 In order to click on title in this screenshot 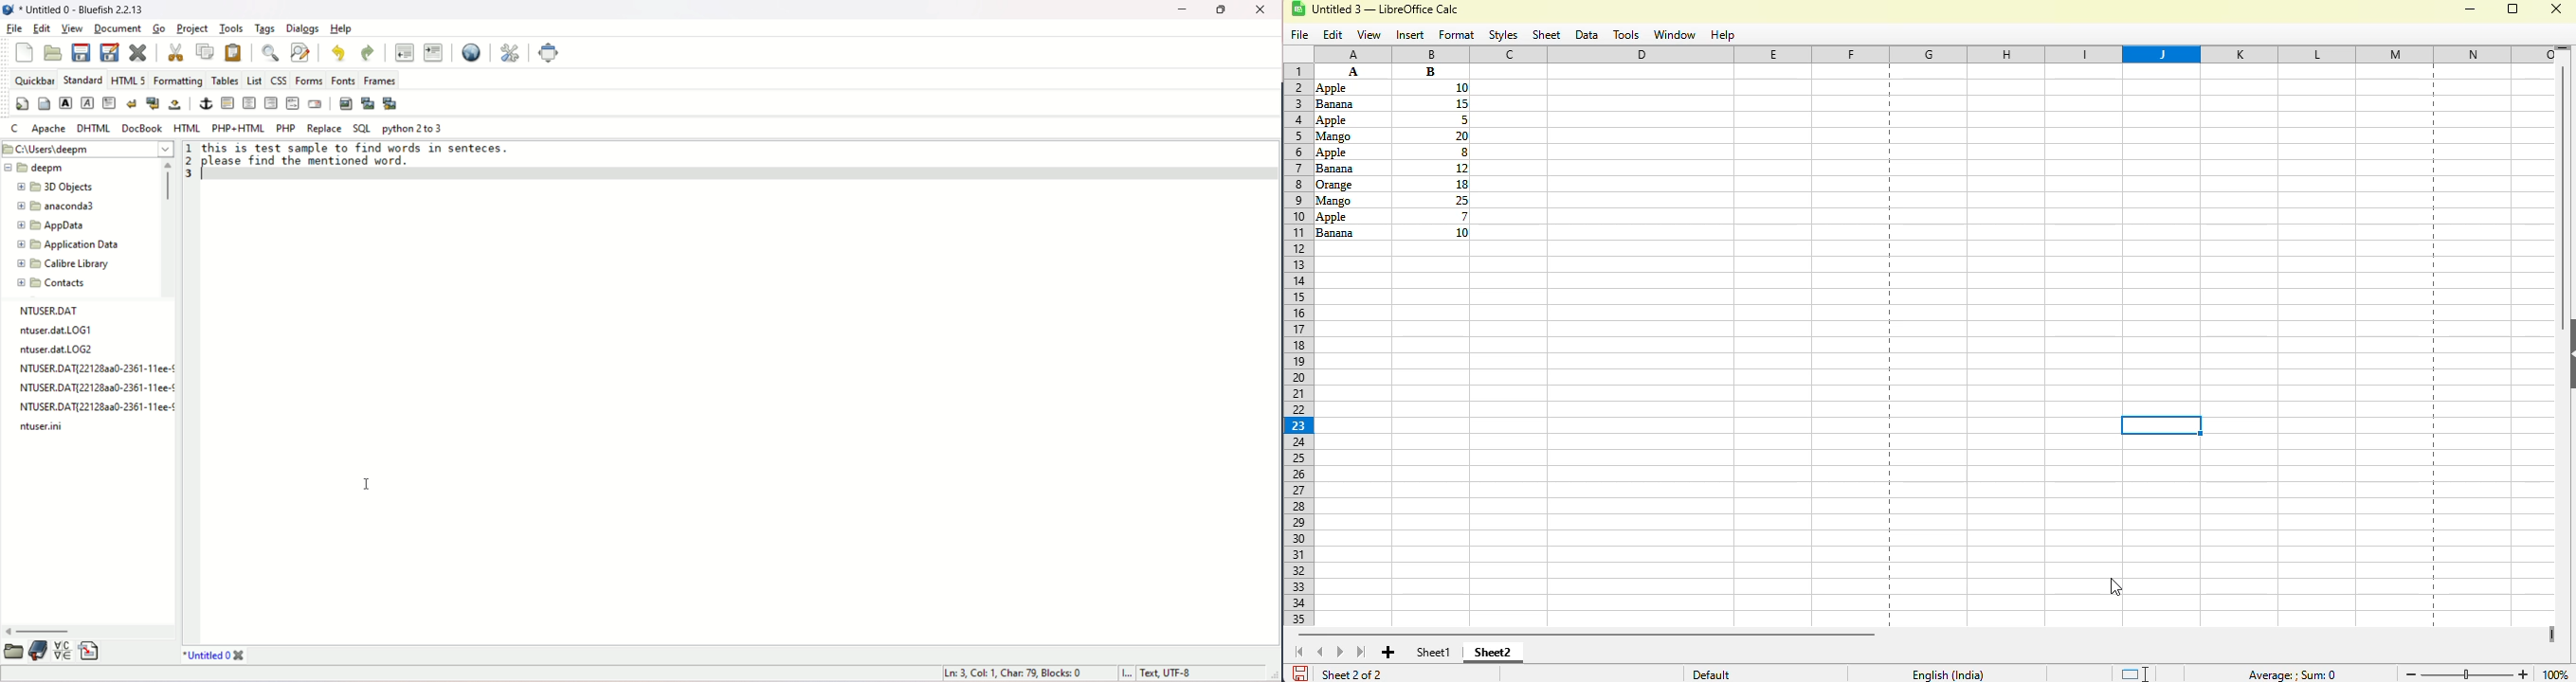, I will do `click(206, 655)`.